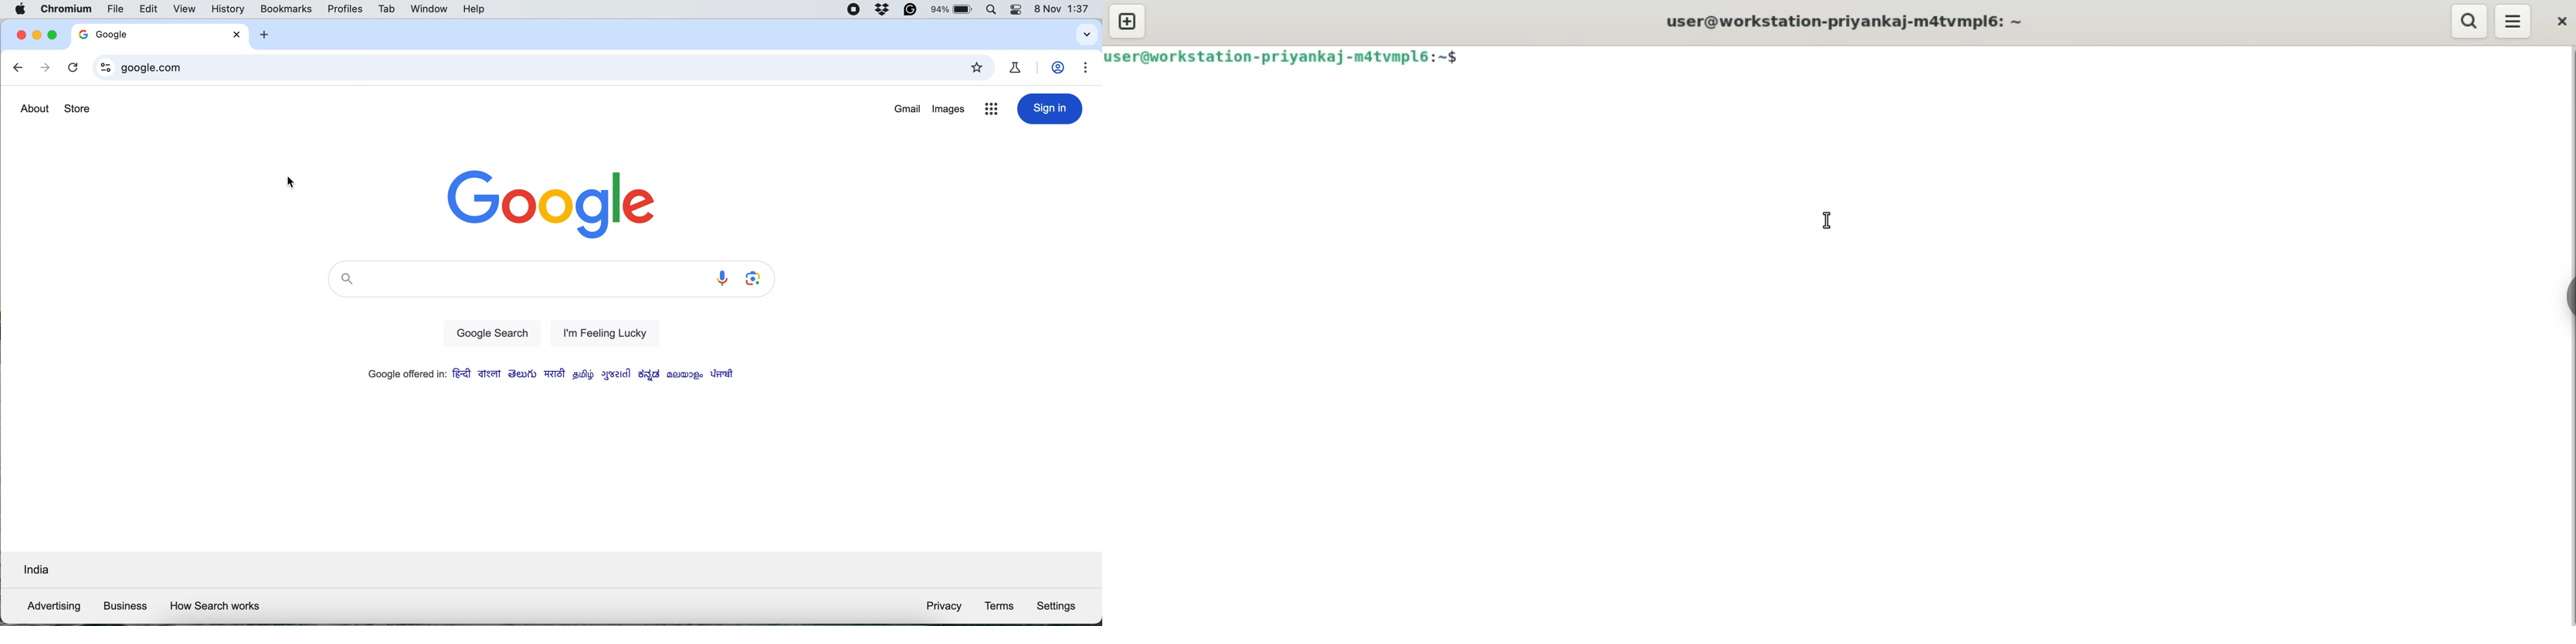 The height and width of the screenshot is (644, 2576). Describe the element at coordinates (1845, 21) in the screenshot. I see `user@workstation-priyankaj-m4tvmpl6:~` at that location.